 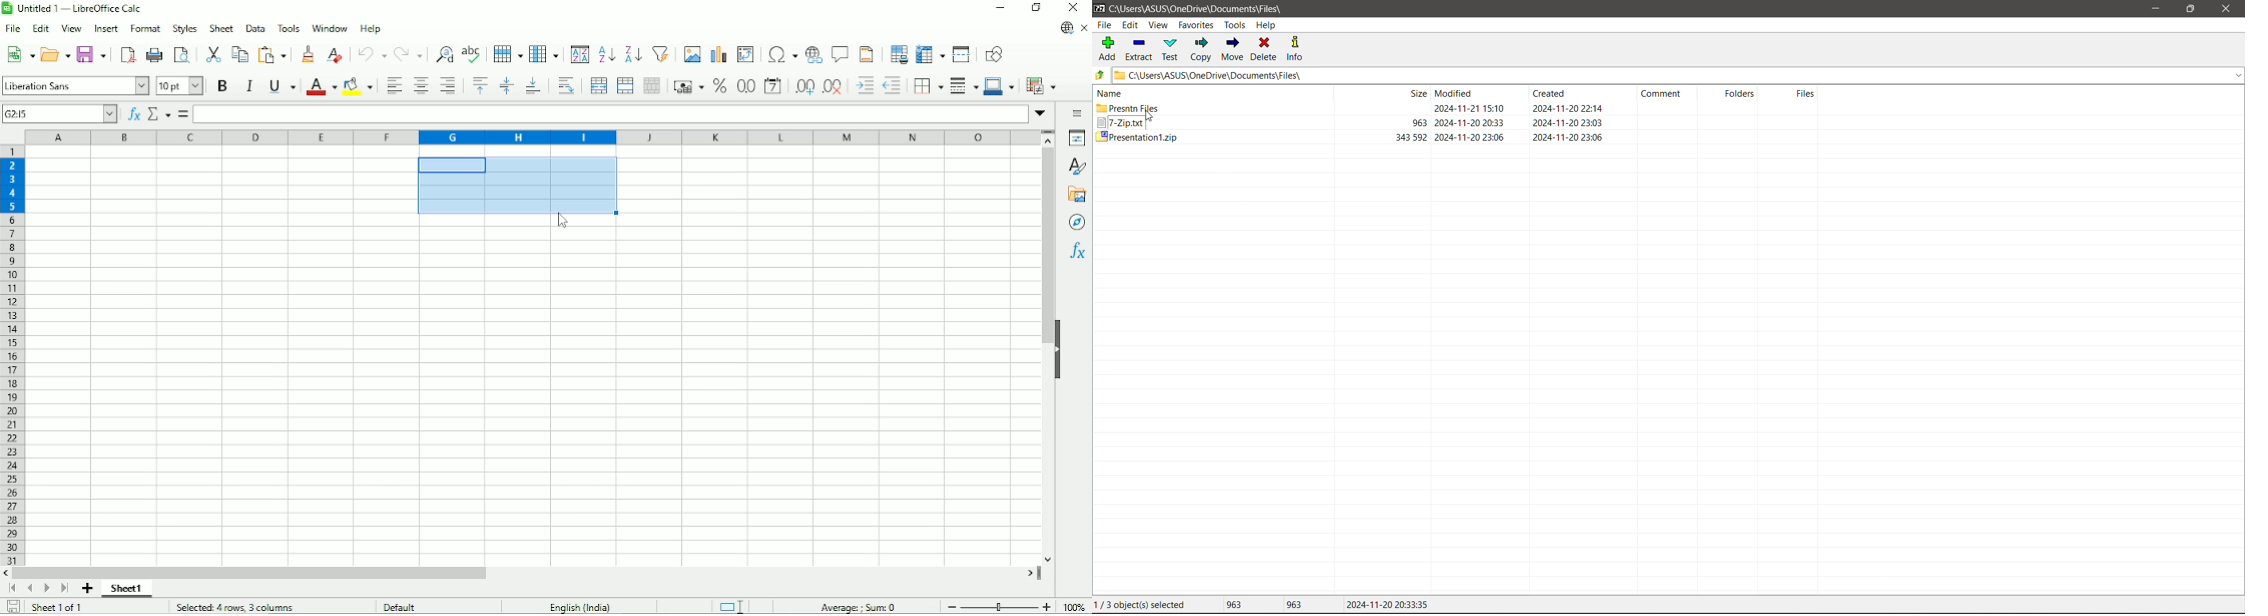 What do you see at coordinates (860, 605) in the screenshot?
I see `Average, sum` at bounding box center [860, 605].